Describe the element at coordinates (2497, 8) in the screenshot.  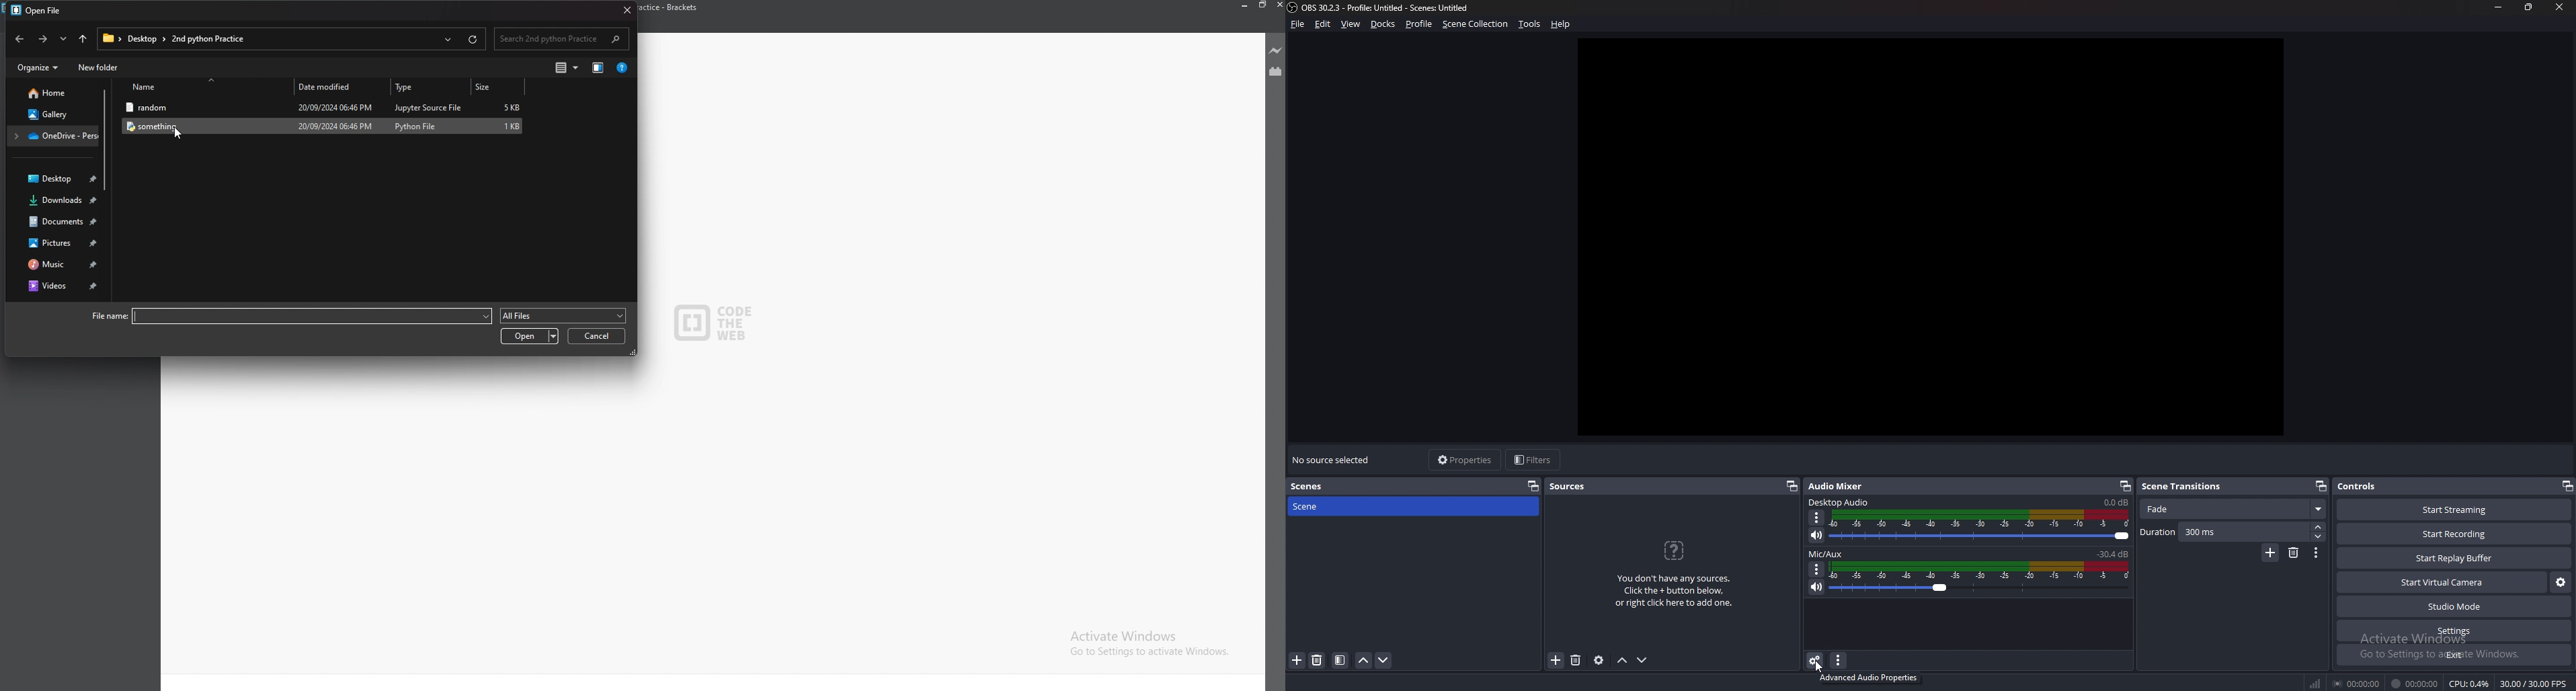
I see `minimize` at that location.